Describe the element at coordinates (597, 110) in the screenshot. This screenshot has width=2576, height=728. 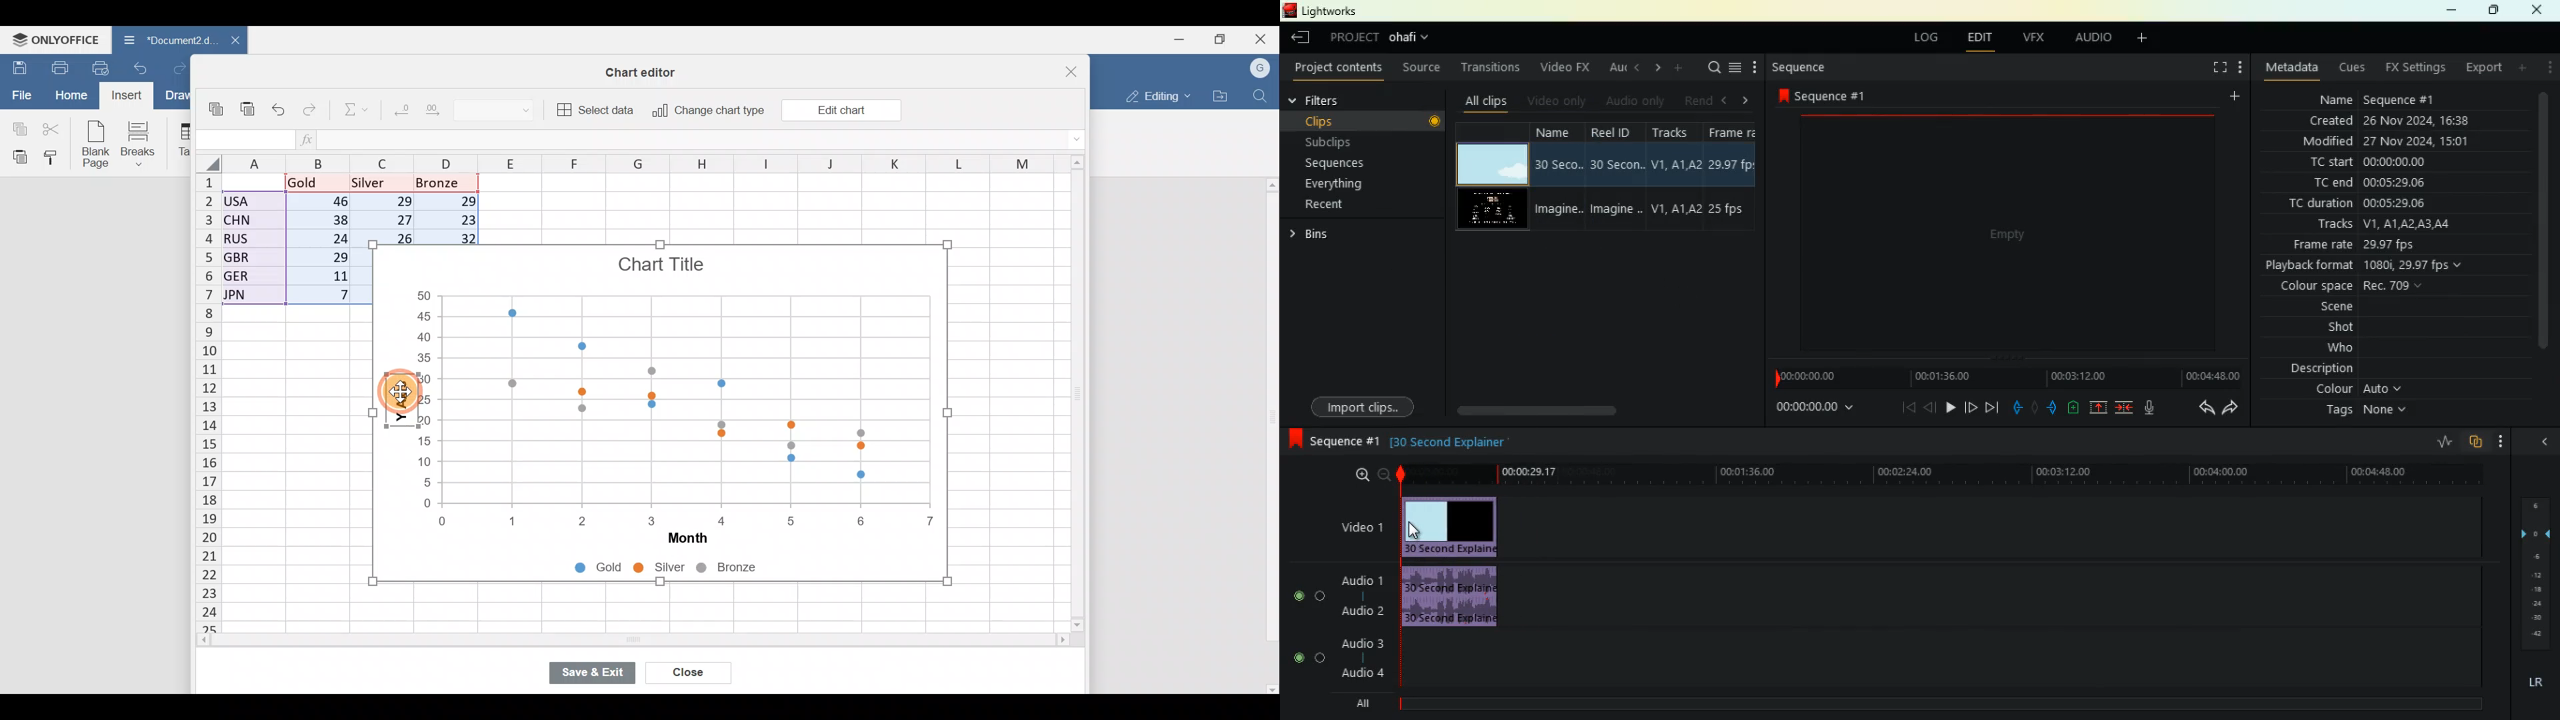
I see `Select data` at that location.